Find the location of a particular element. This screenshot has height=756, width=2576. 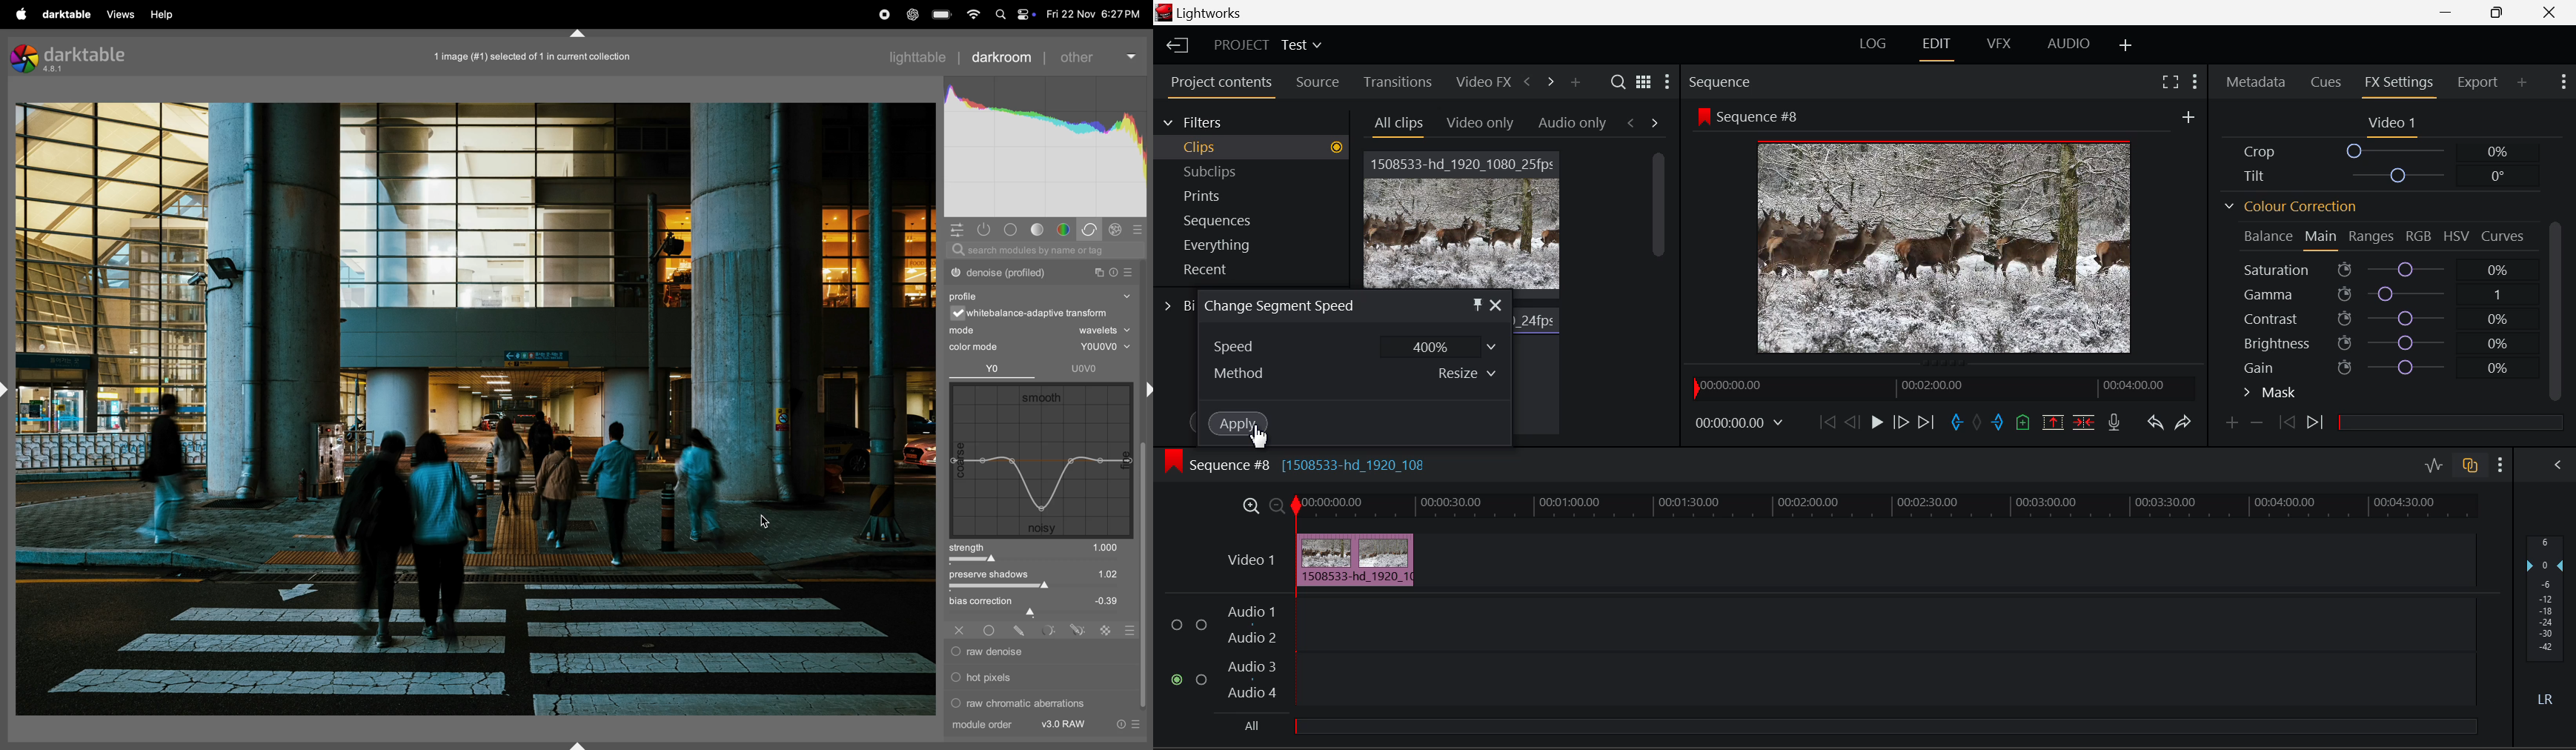

shift+ctrl+l is located at coordinates (7, 388).